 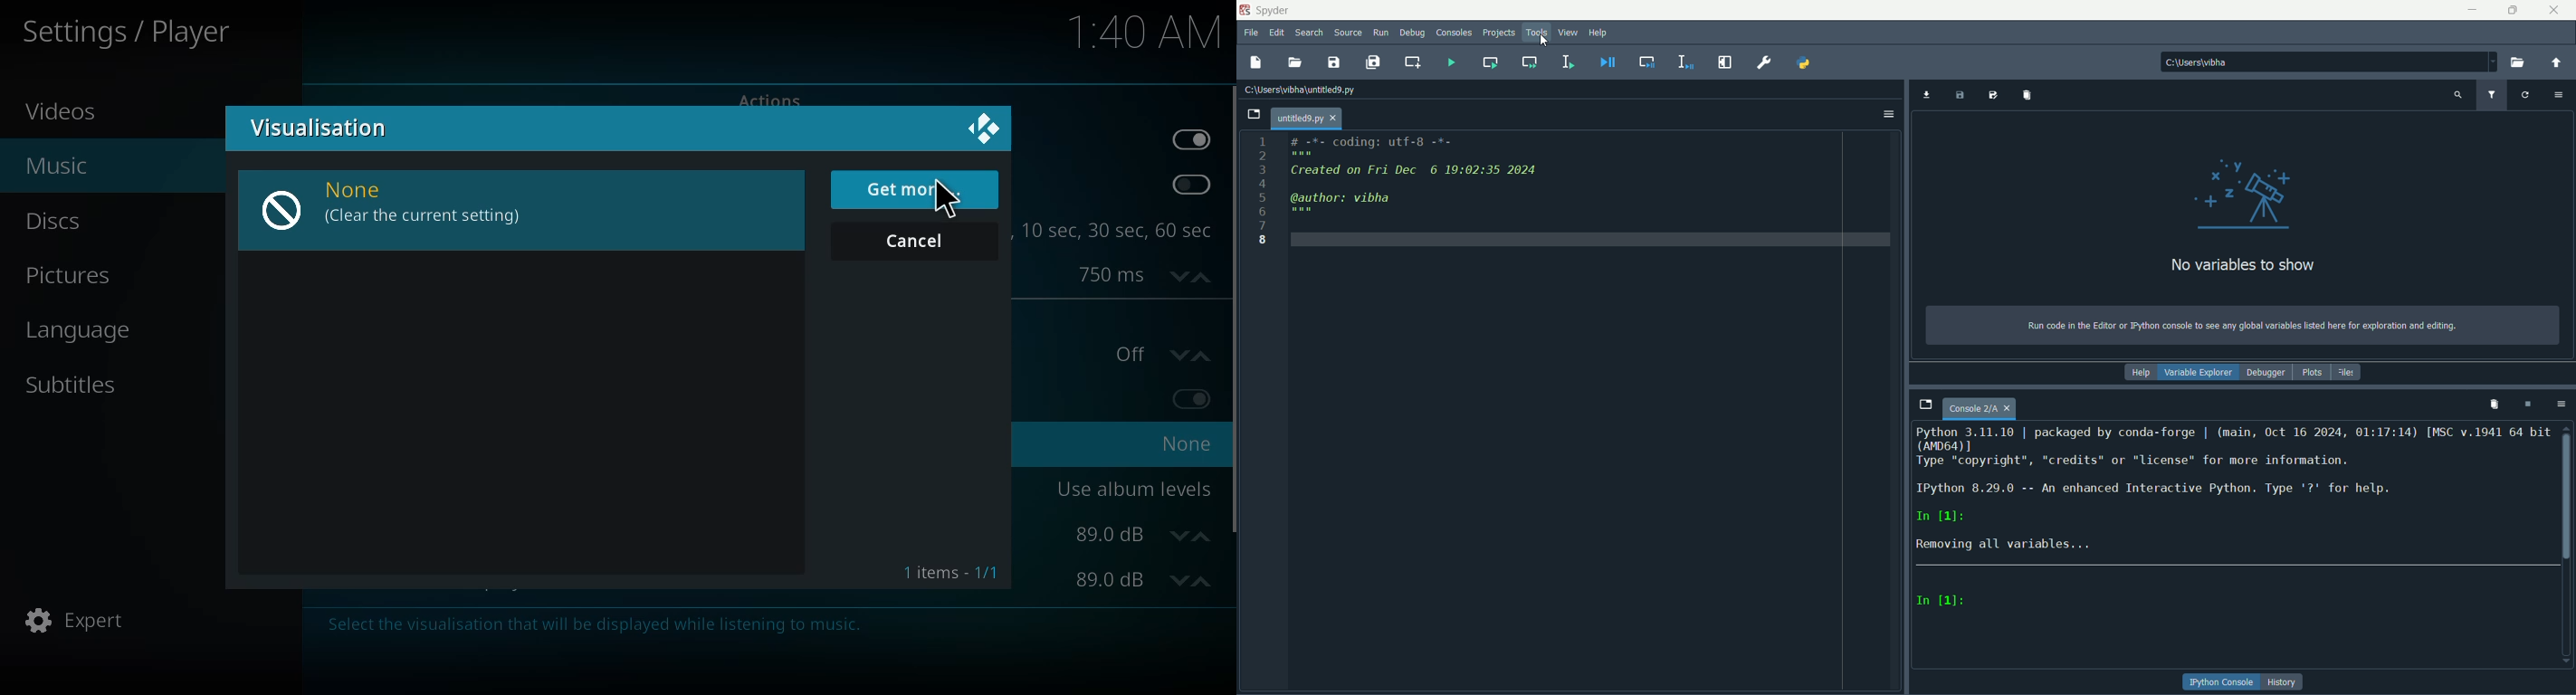 I want to click on graphics, so click(x=2248, y=192).